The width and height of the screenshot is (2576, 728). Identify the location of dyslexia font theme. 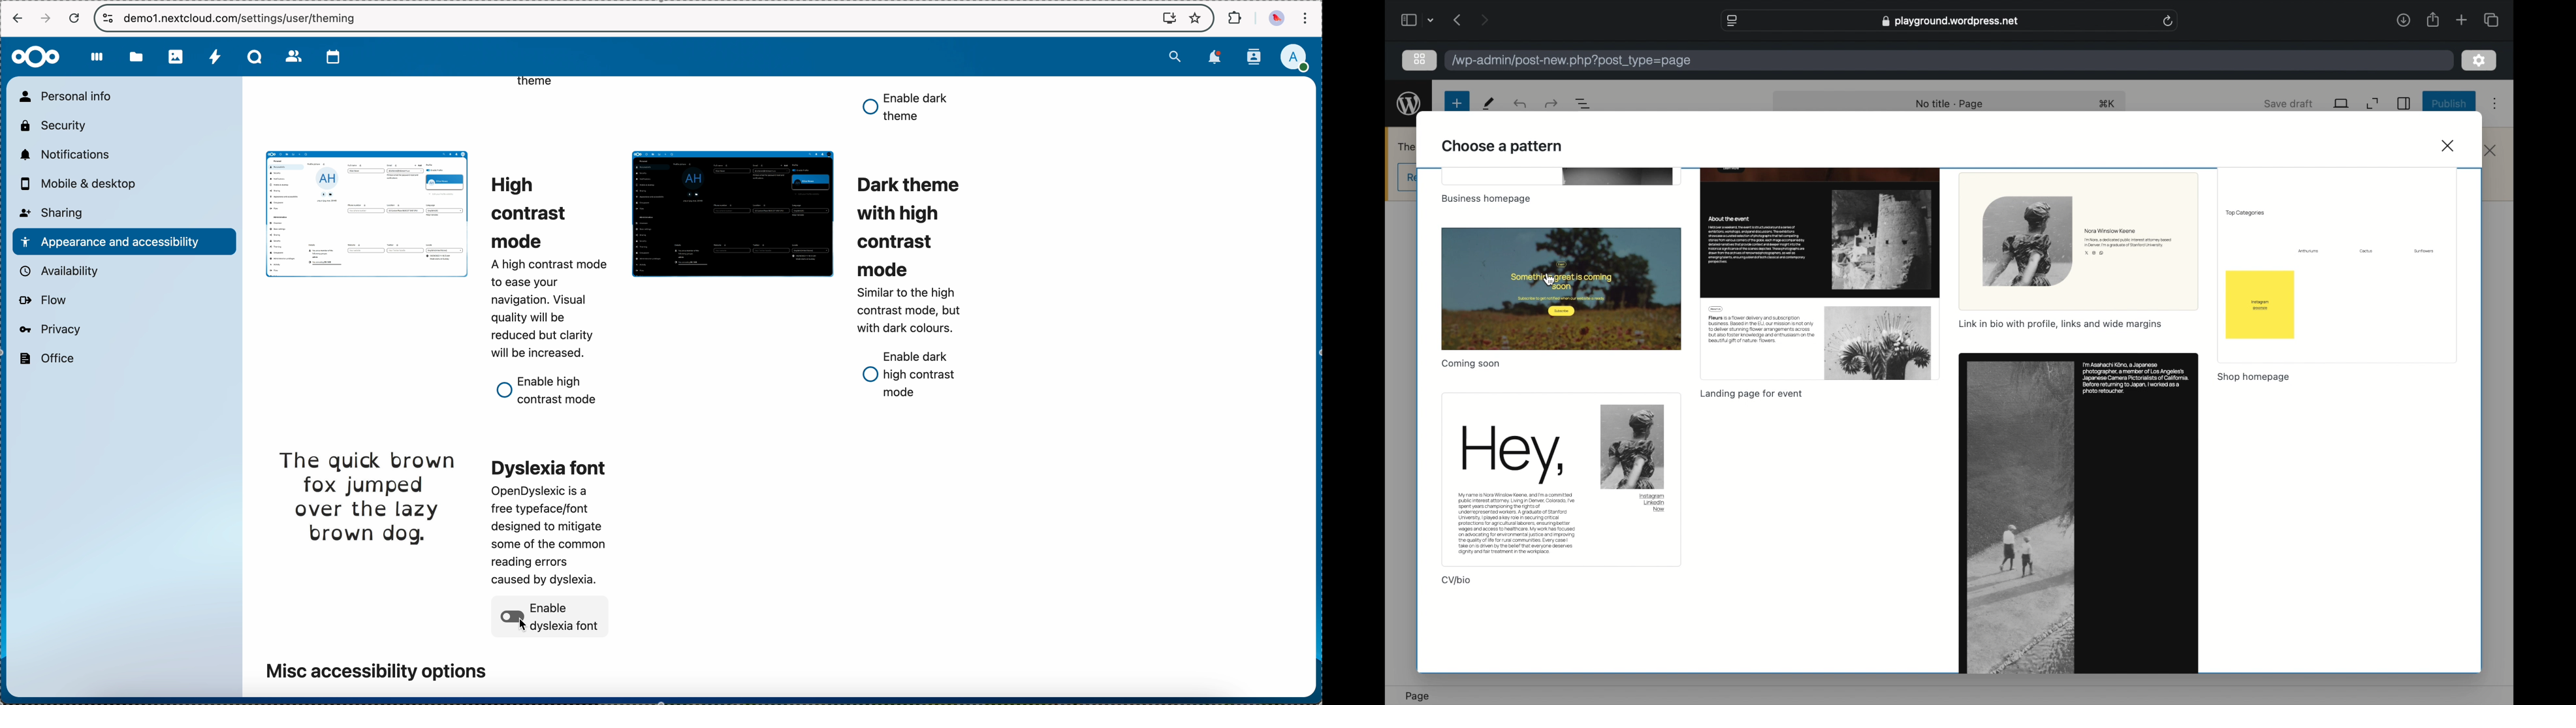
(554, 520).